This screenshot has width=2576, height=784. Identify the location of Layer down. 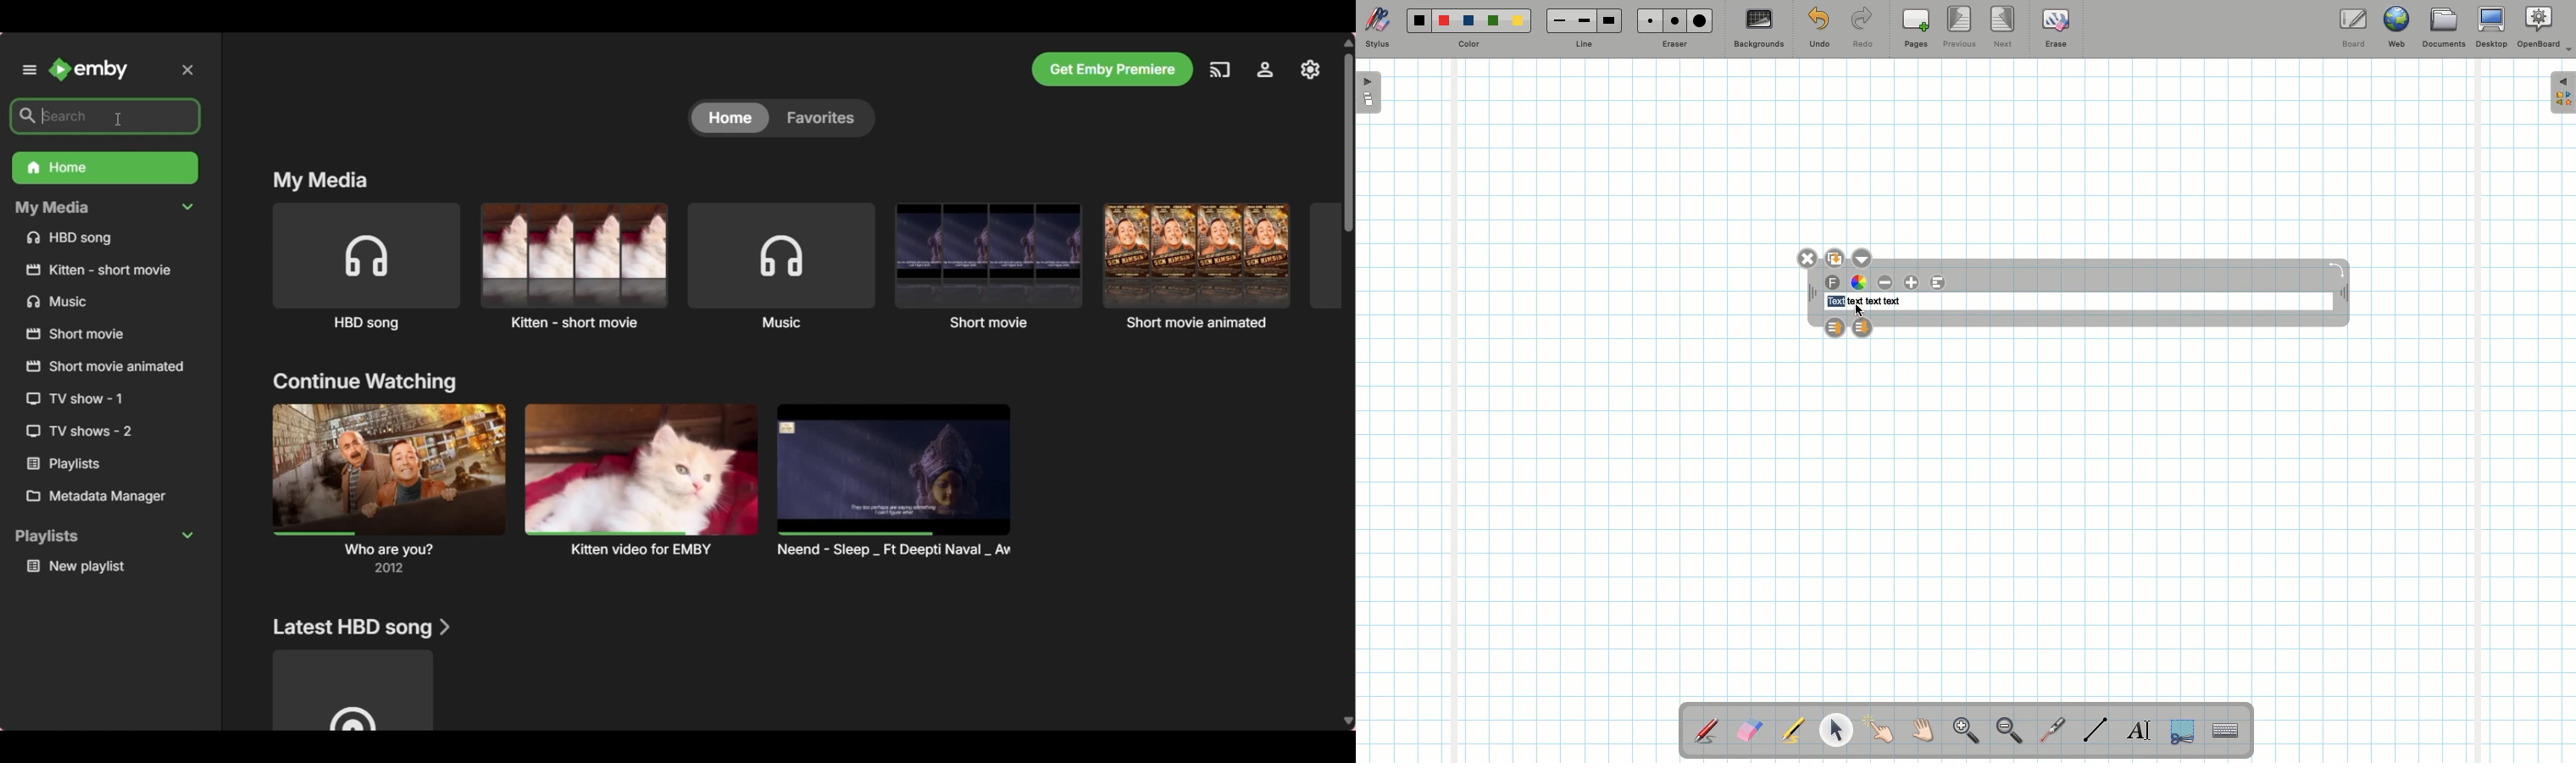
(1863, 328).